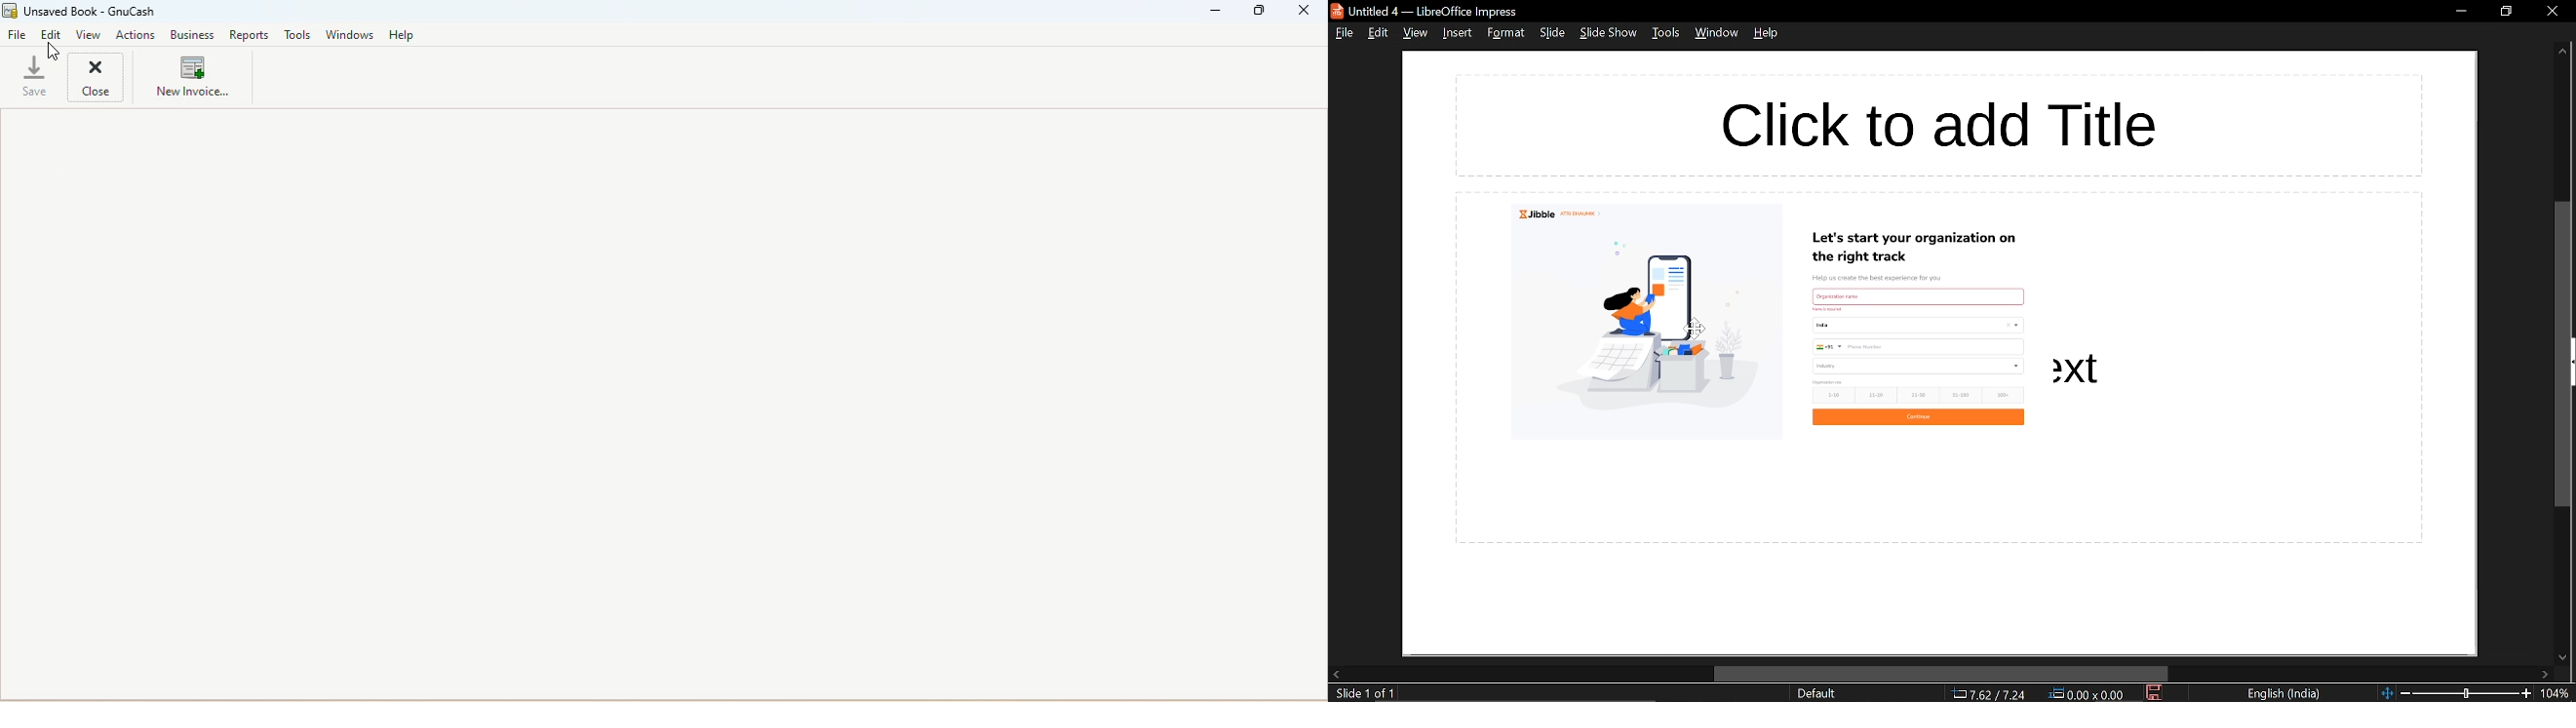 The width and height of the screenshot is (2576, 728). I want to click on format, so click(1505, 32).